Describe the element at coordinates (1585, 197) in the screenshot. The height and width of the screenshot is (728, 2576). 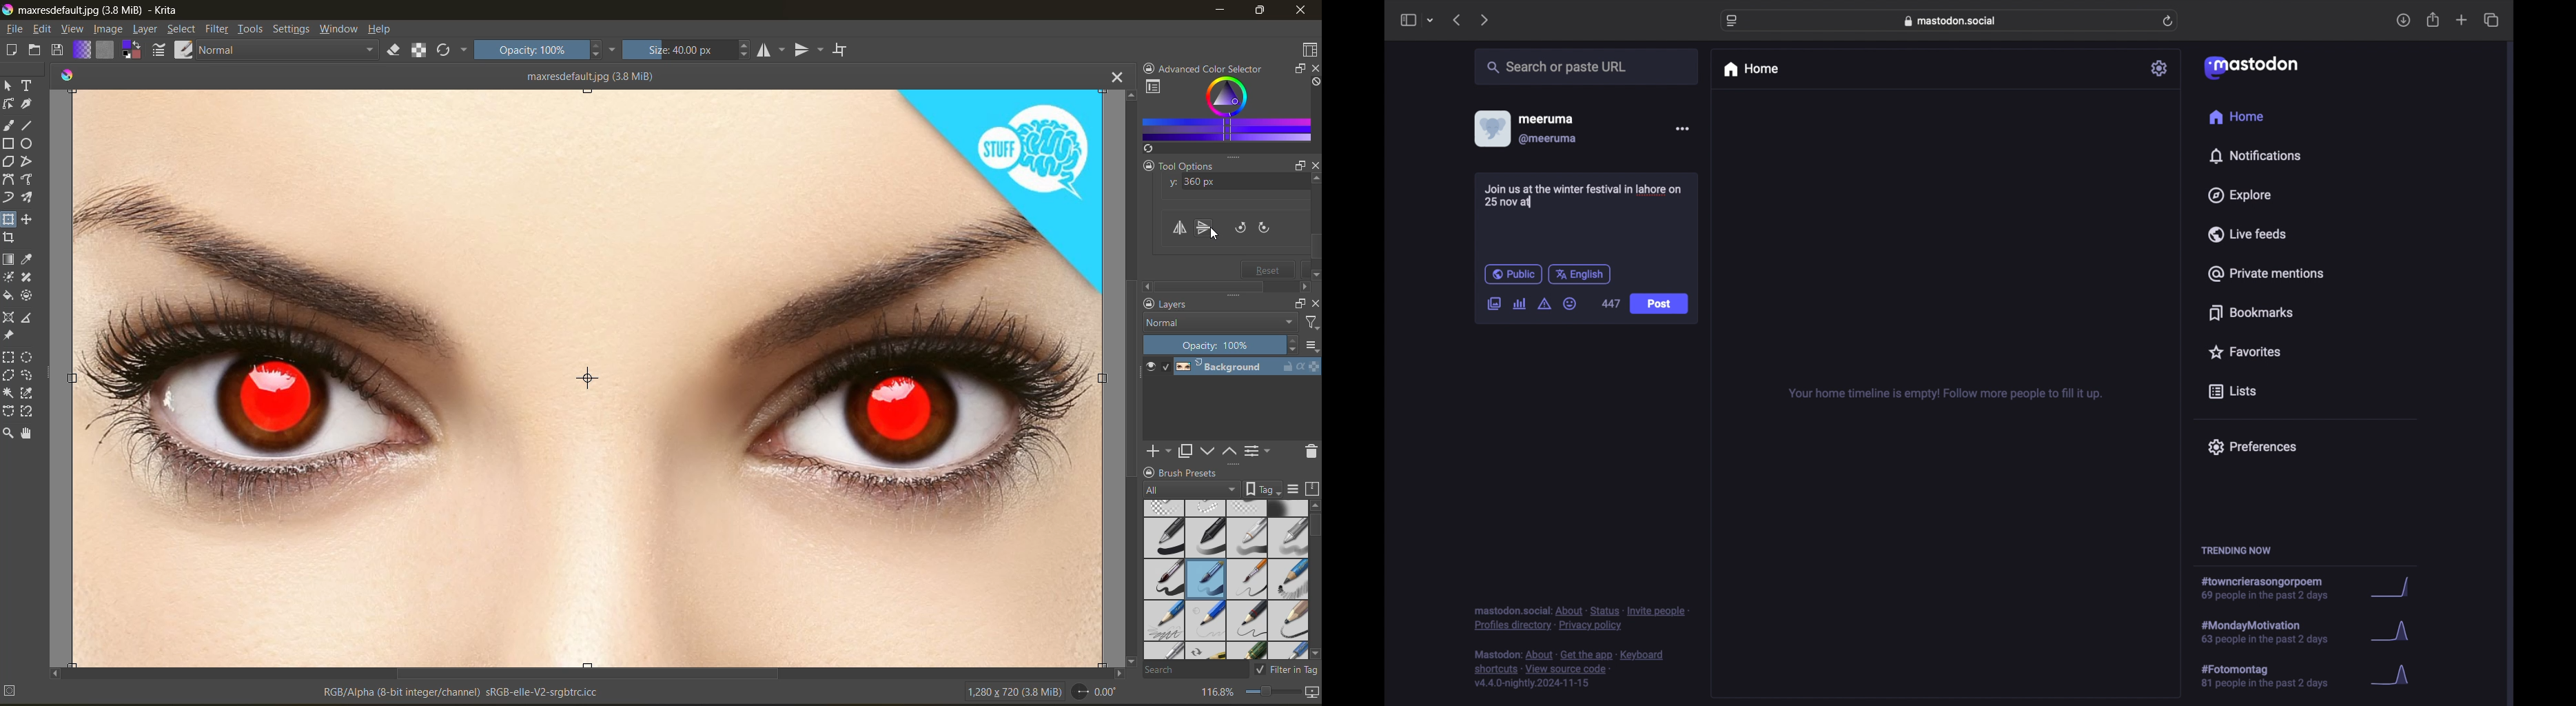
I see `Join us at the winter festival in lahore on 25 at` at that location.